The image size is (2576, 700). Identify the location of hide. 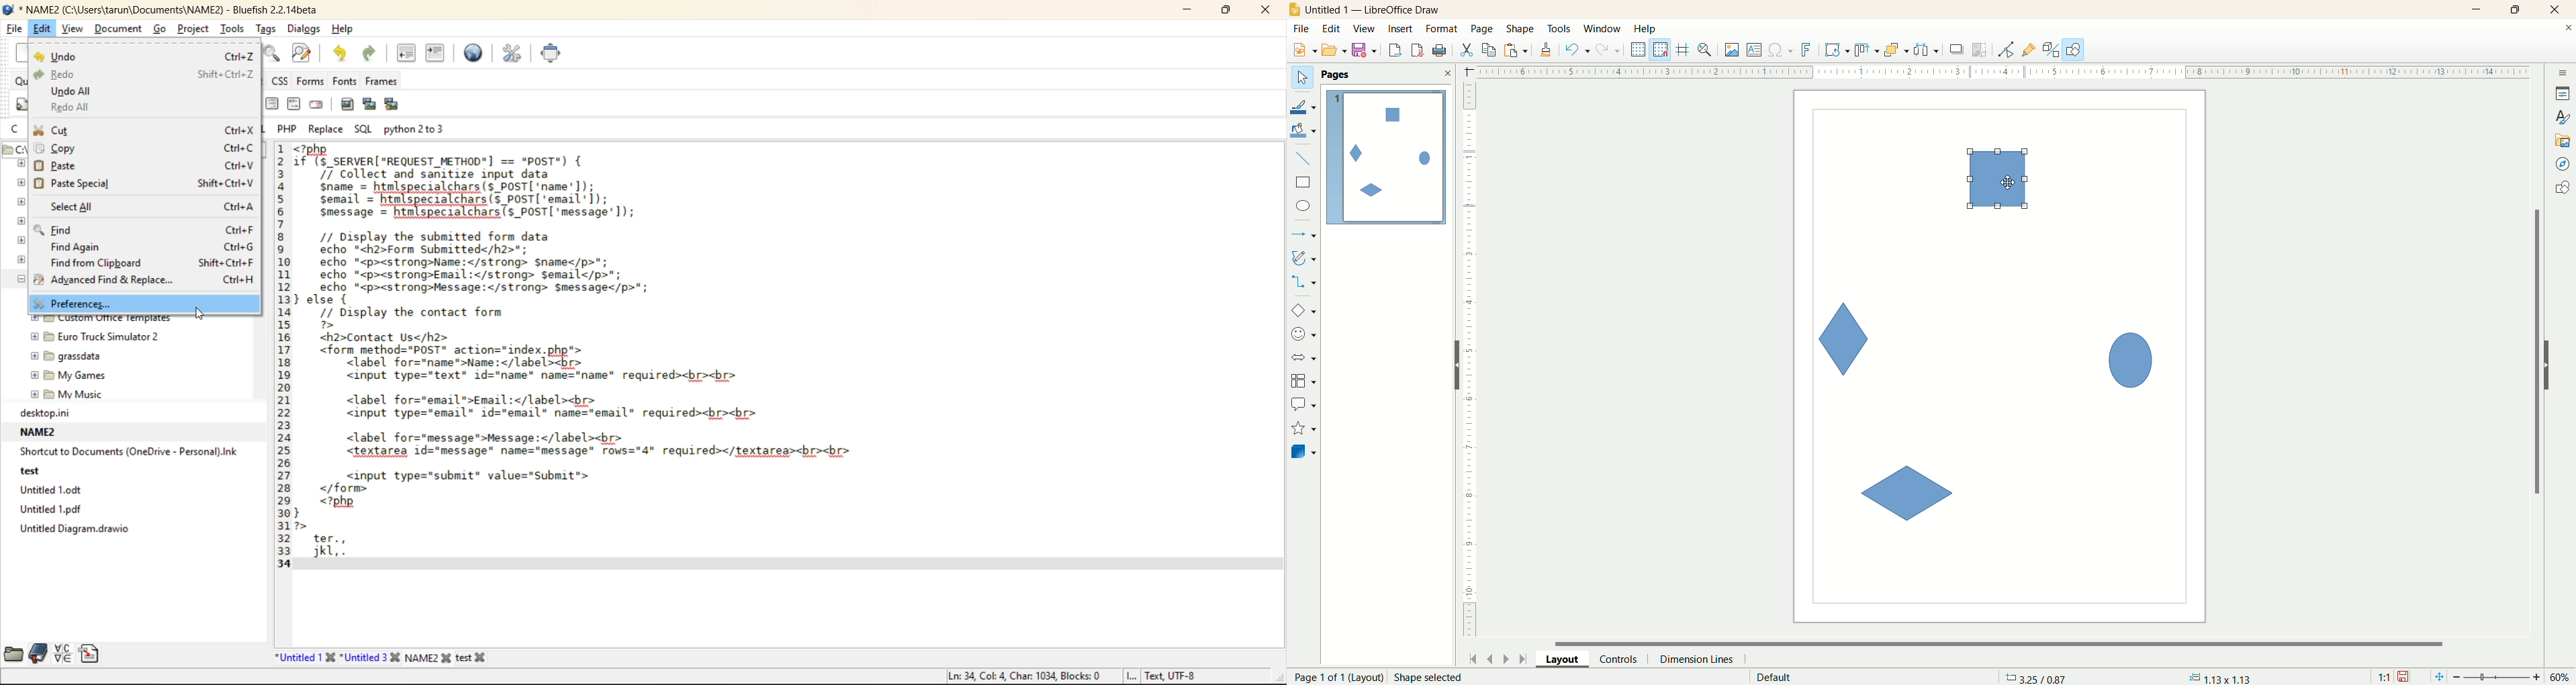
(2554, 363).